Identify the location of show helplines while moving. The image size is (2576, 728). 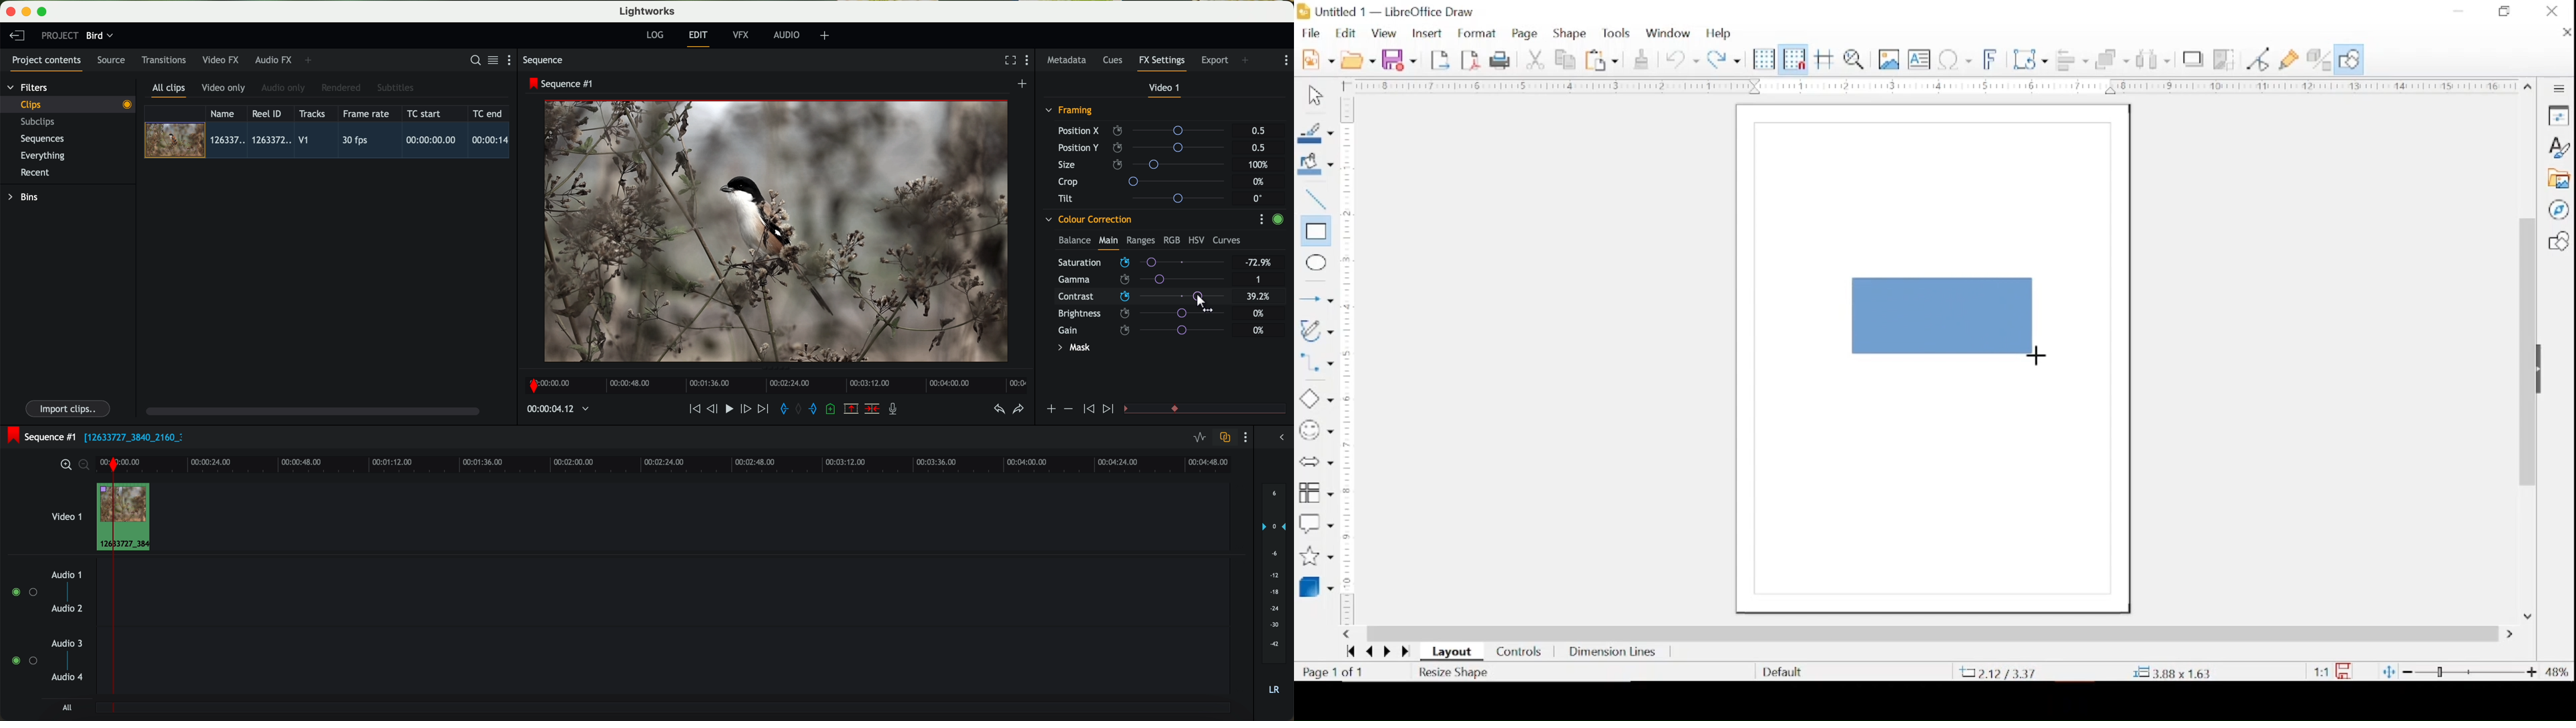
(1825, 59).